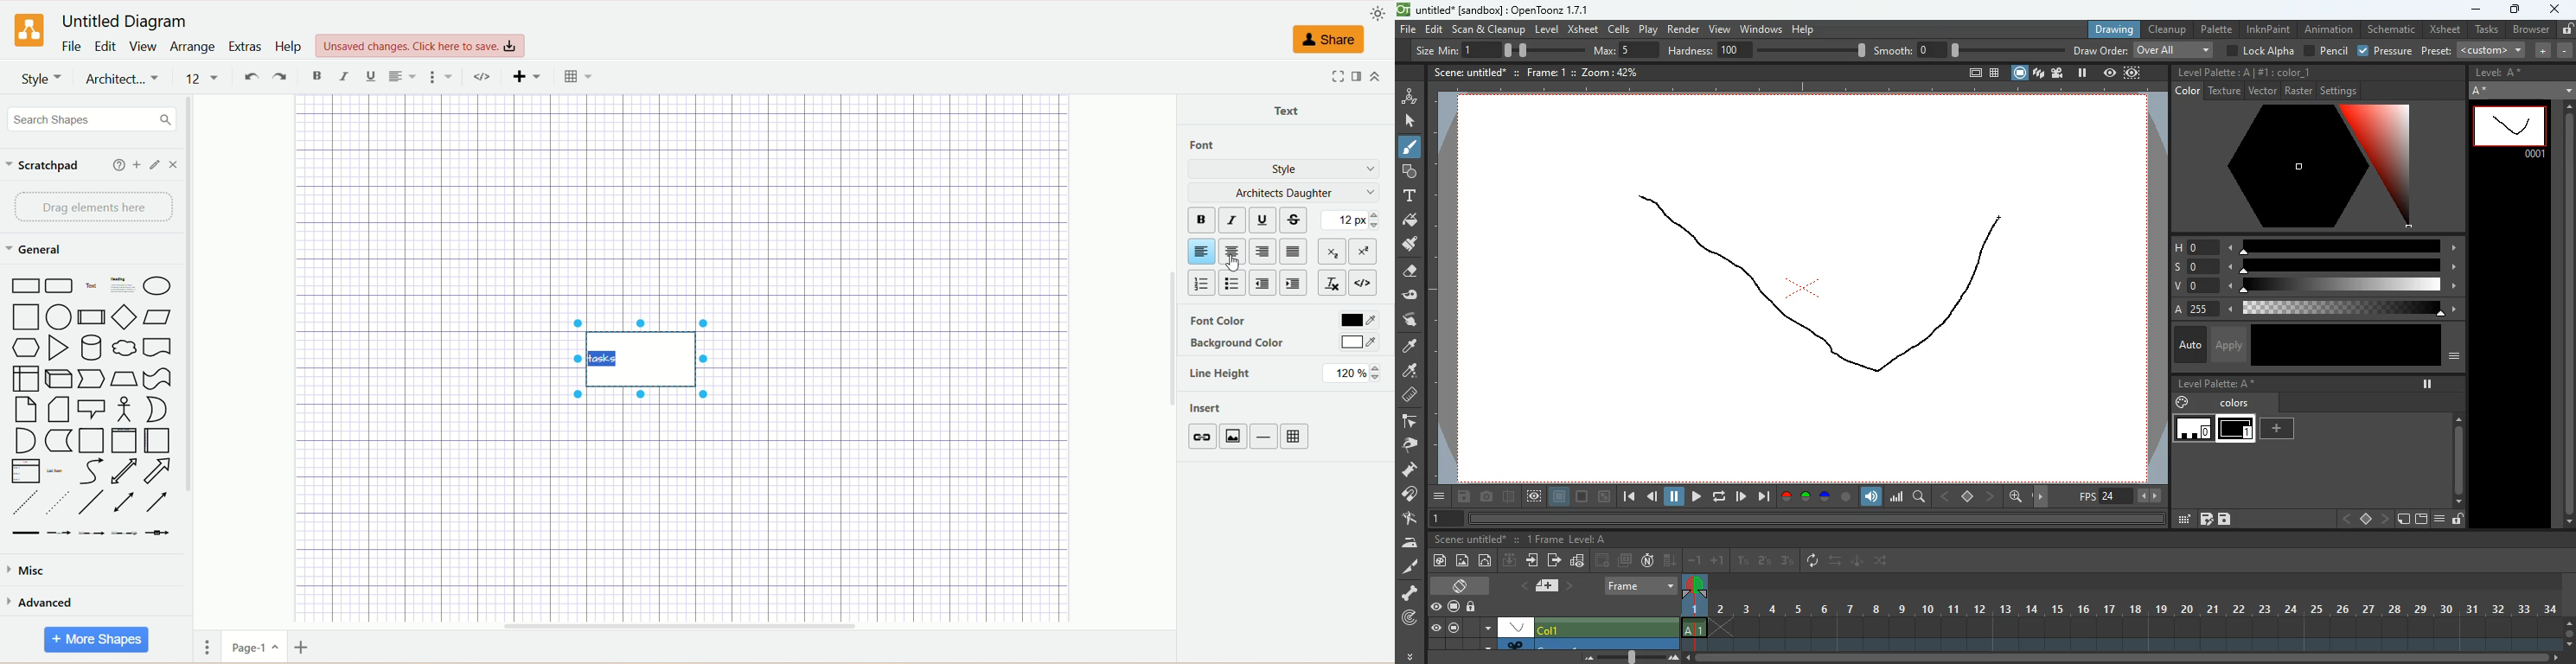 This screenshot has height=672, width=2576. I want to click on Heading with Text, so click(123, 286).